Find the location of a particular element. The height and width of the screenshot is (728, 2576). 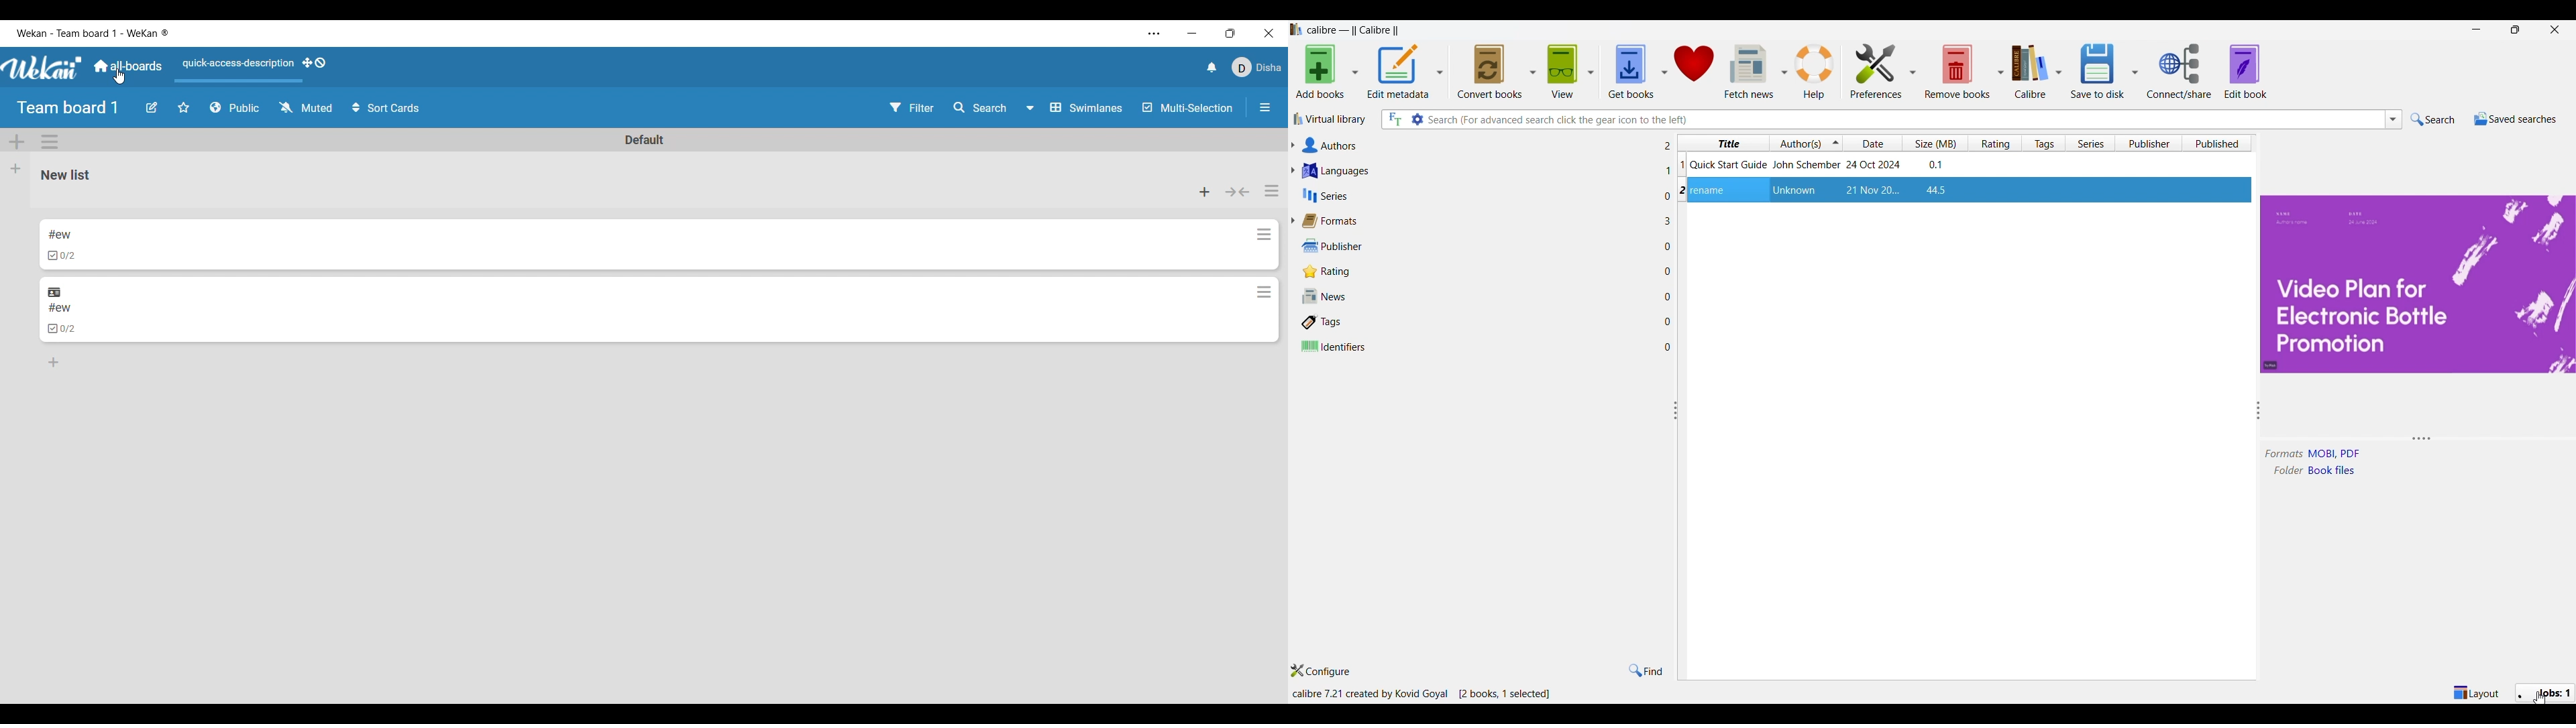

Filter is located at coordinates (912, 108).